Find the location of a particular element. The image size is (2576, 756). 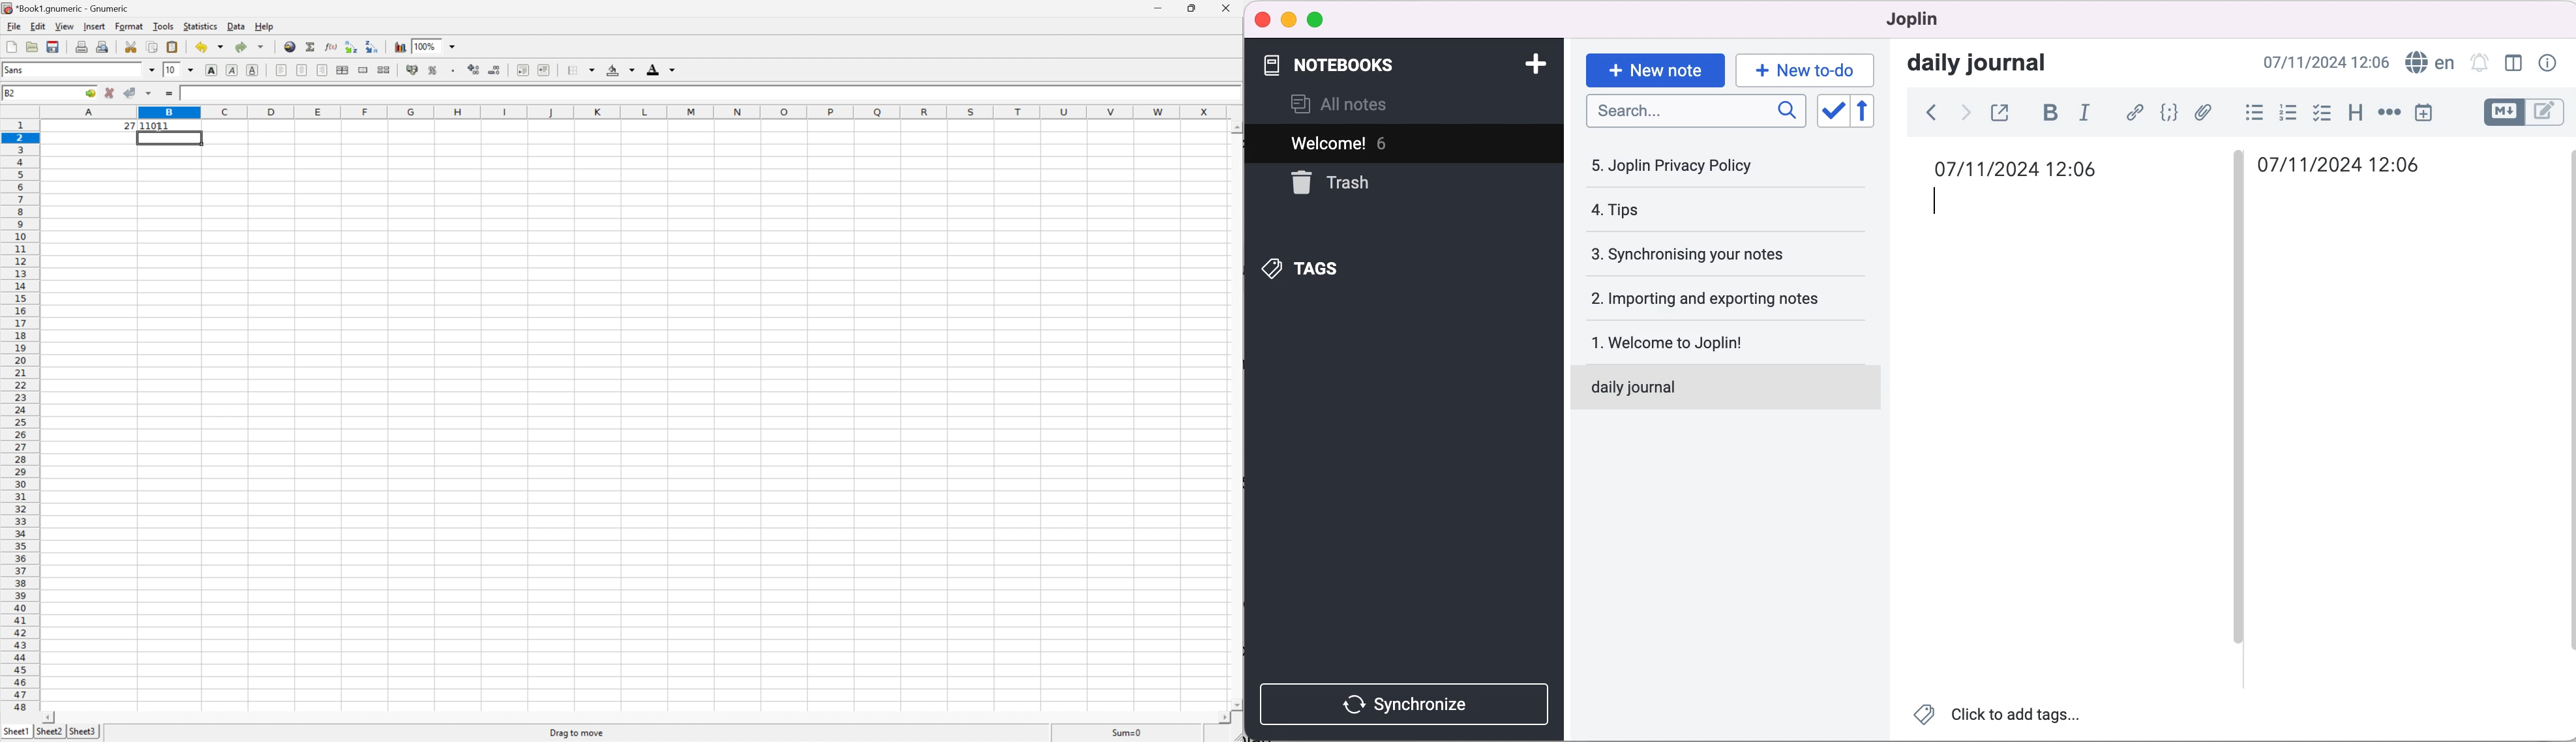

Sum = 27 is located at coordinates (1128, 732).